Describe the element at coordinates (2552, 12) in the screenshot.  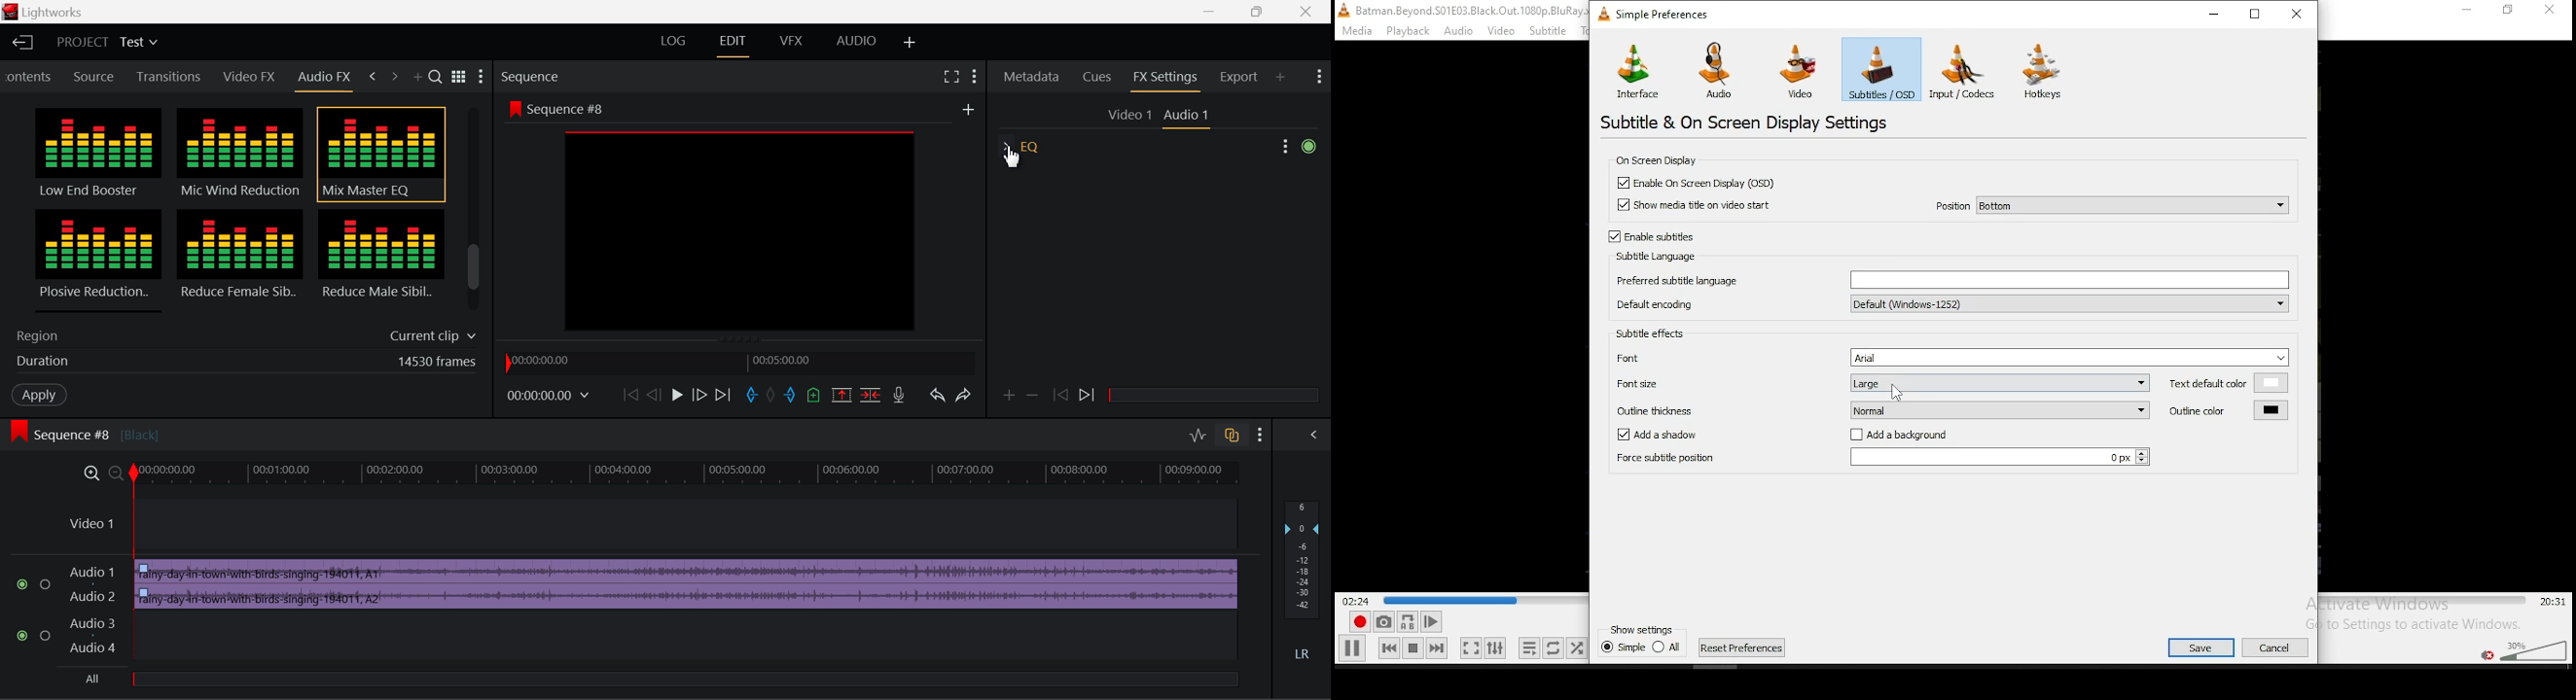
I see `close window` at that location.